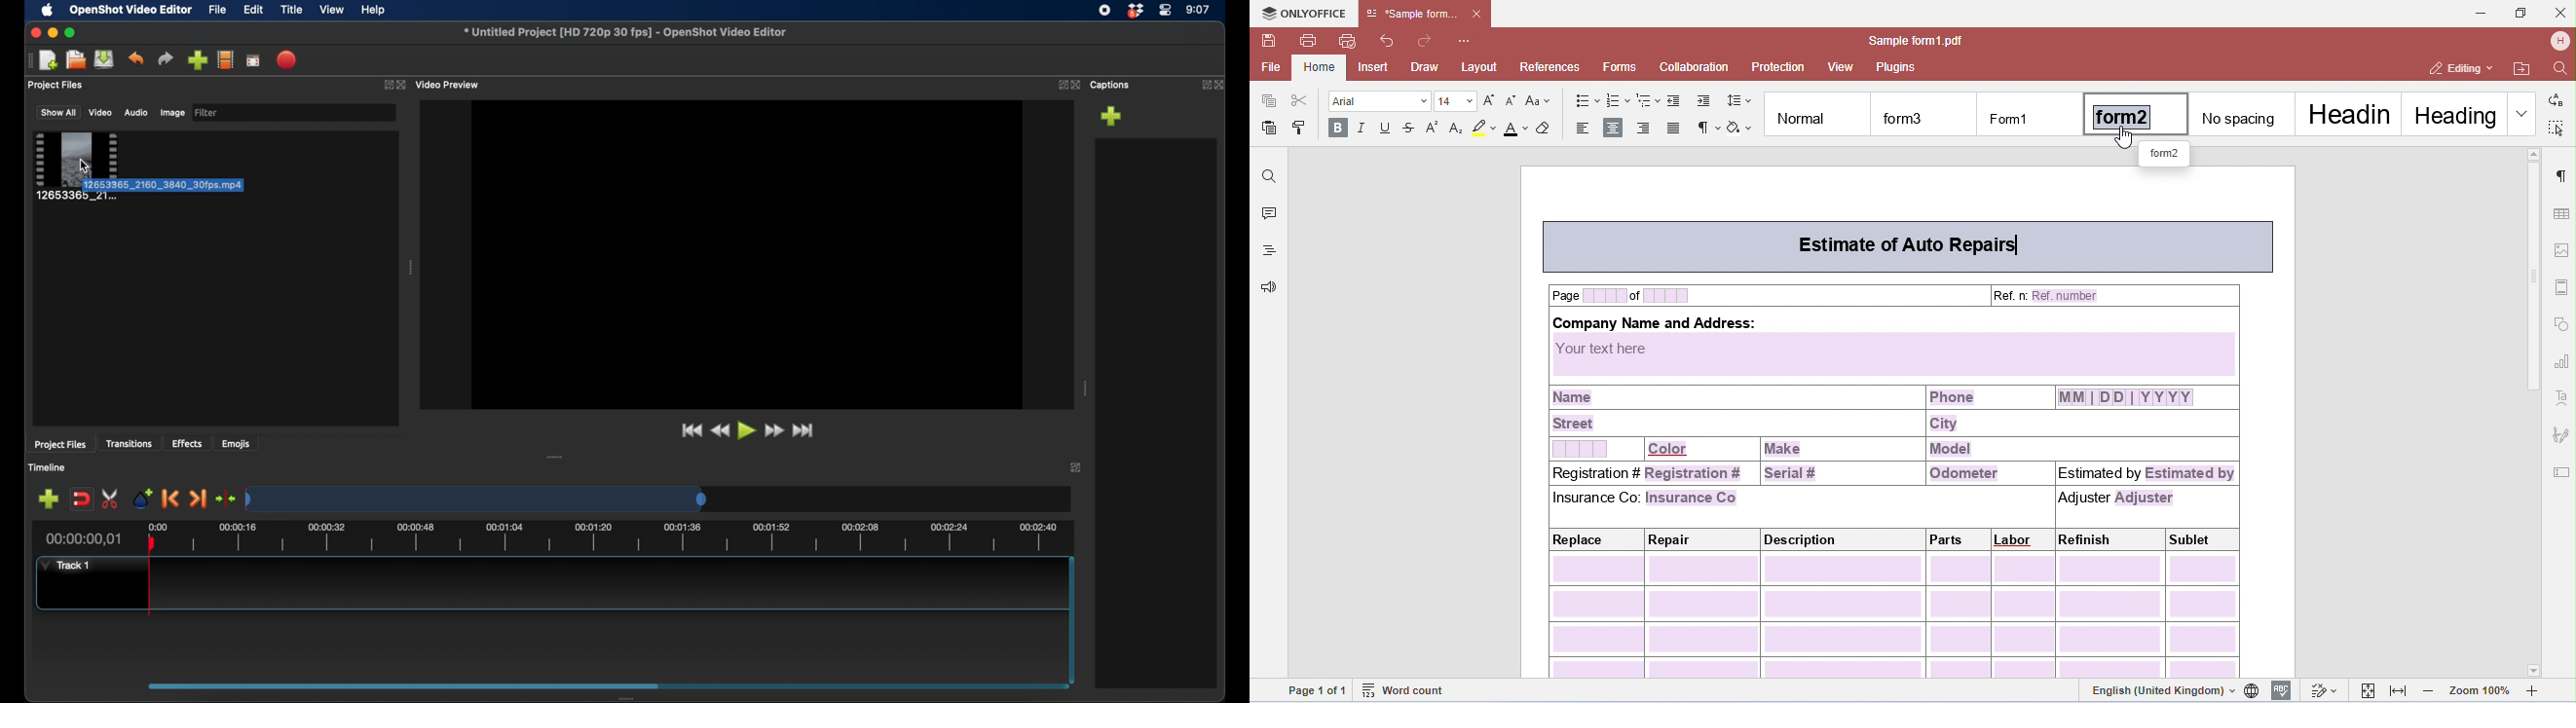  I want to click on fast forward, so click(805, 430).